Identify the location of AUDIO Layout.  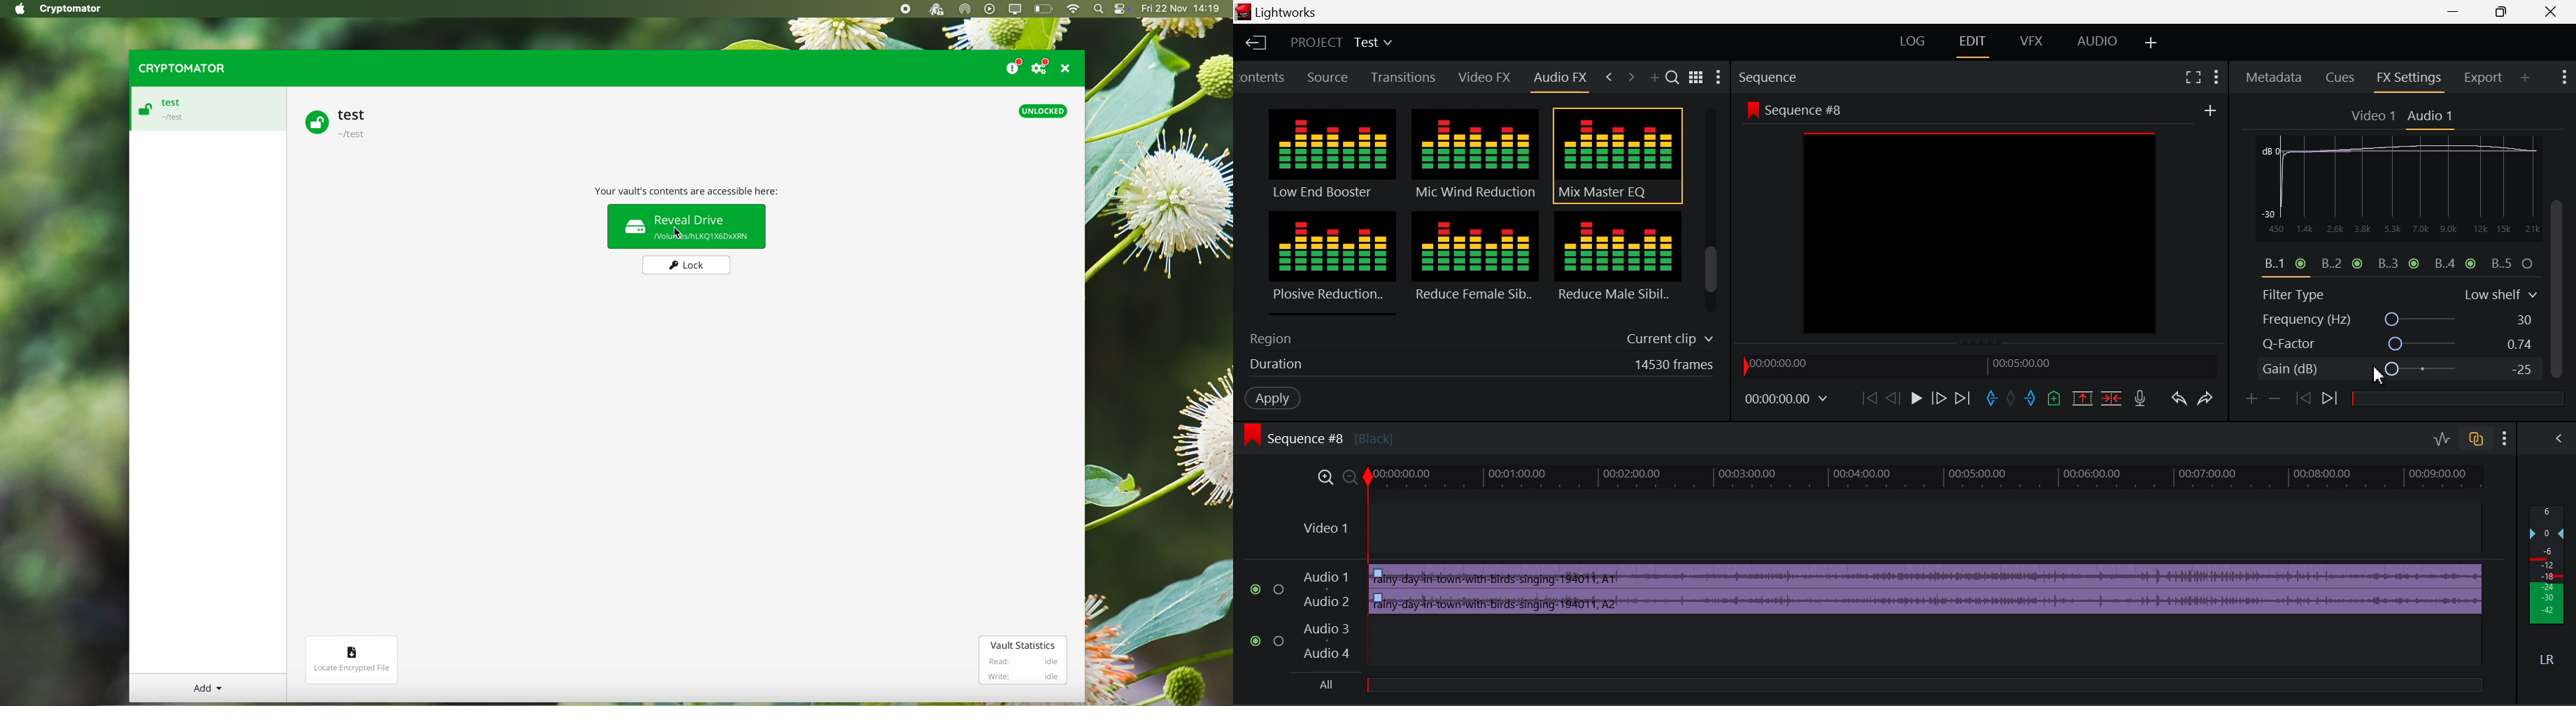
(2096, 43).